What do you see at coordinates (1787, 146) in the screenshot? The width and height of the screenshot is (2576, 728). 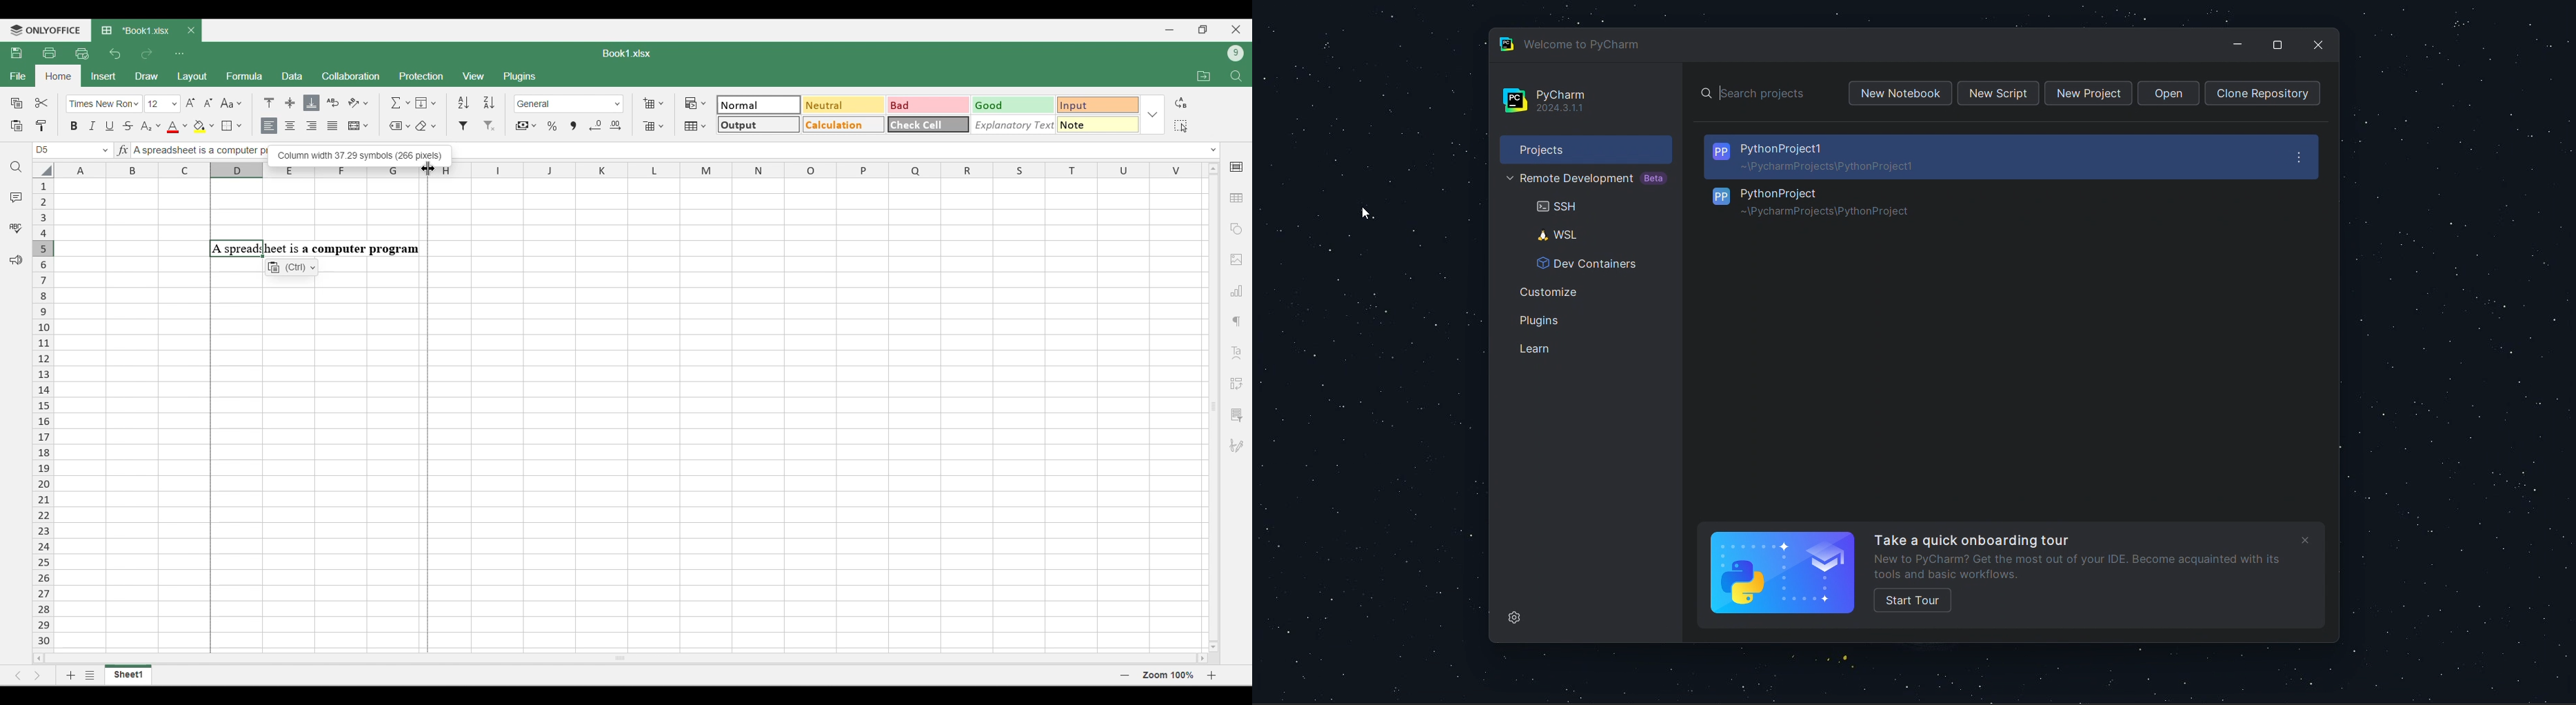 I see `PythonProject1` at bounding box center [1787, 146].